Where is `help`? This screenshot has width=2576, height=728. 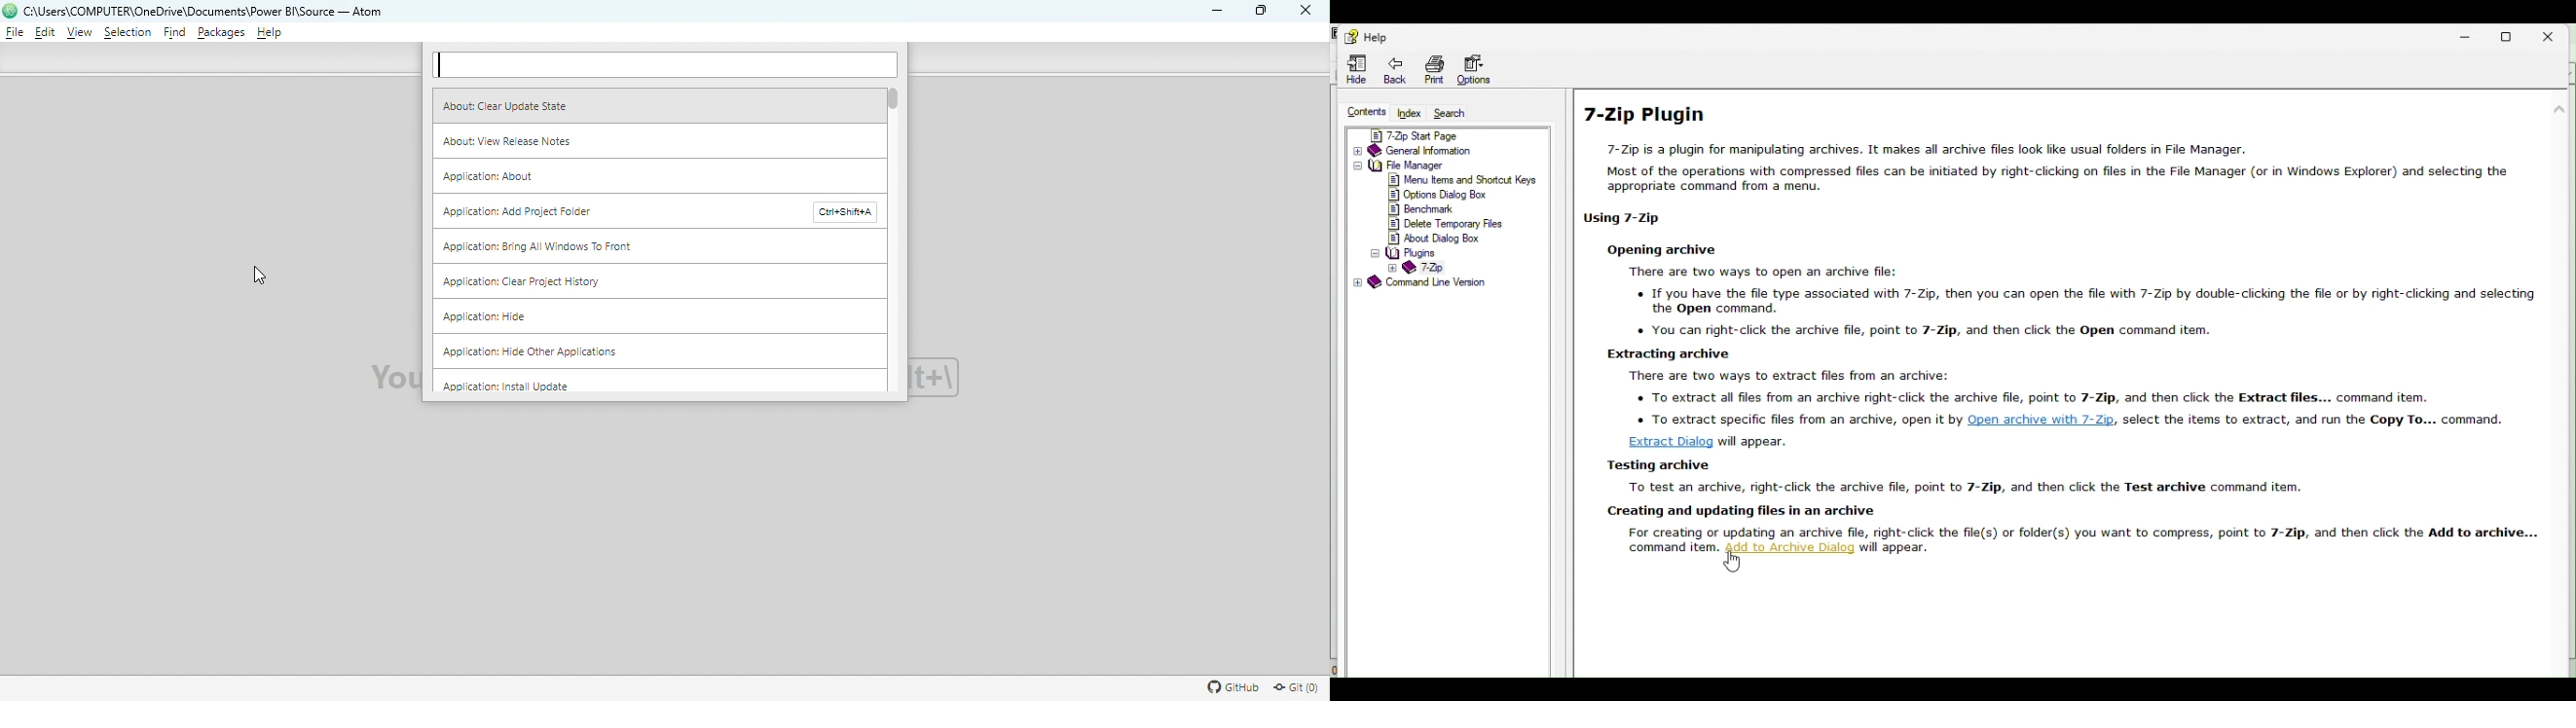
help is located at coordinates (1363, 34).